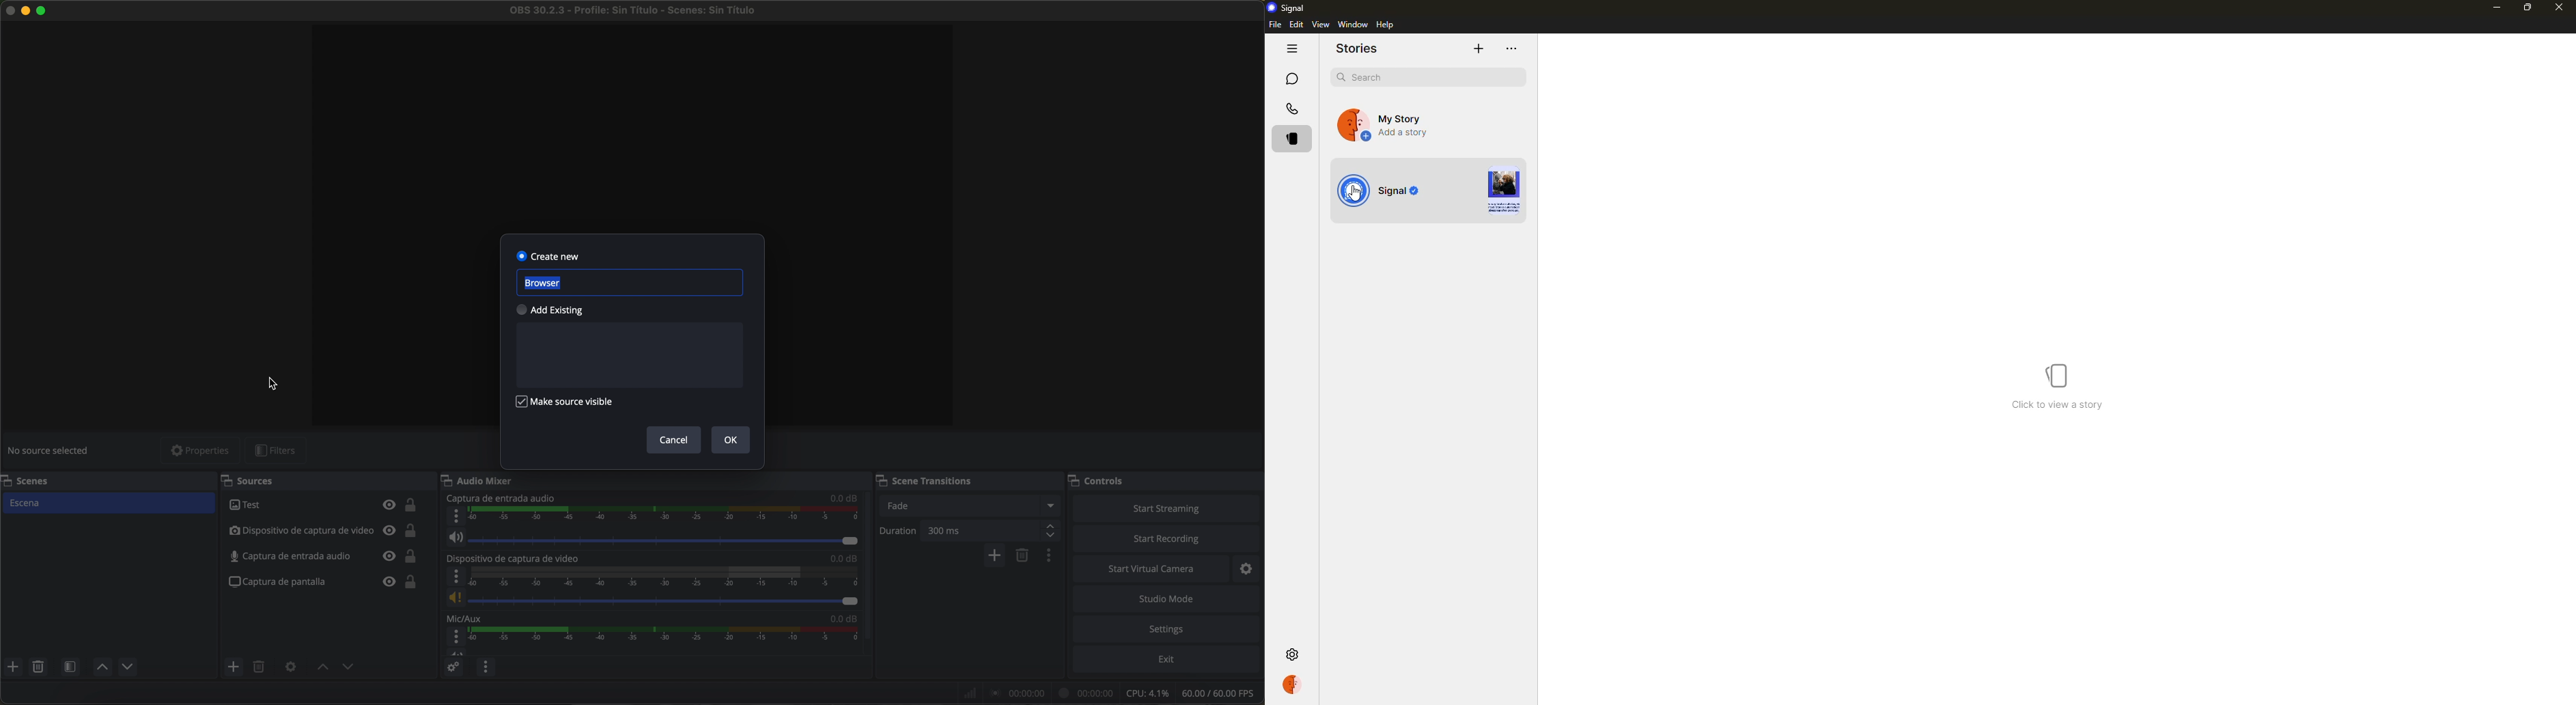 This screenshot has height=728, width=2576. I want to click on timeline, so click(666, 640).